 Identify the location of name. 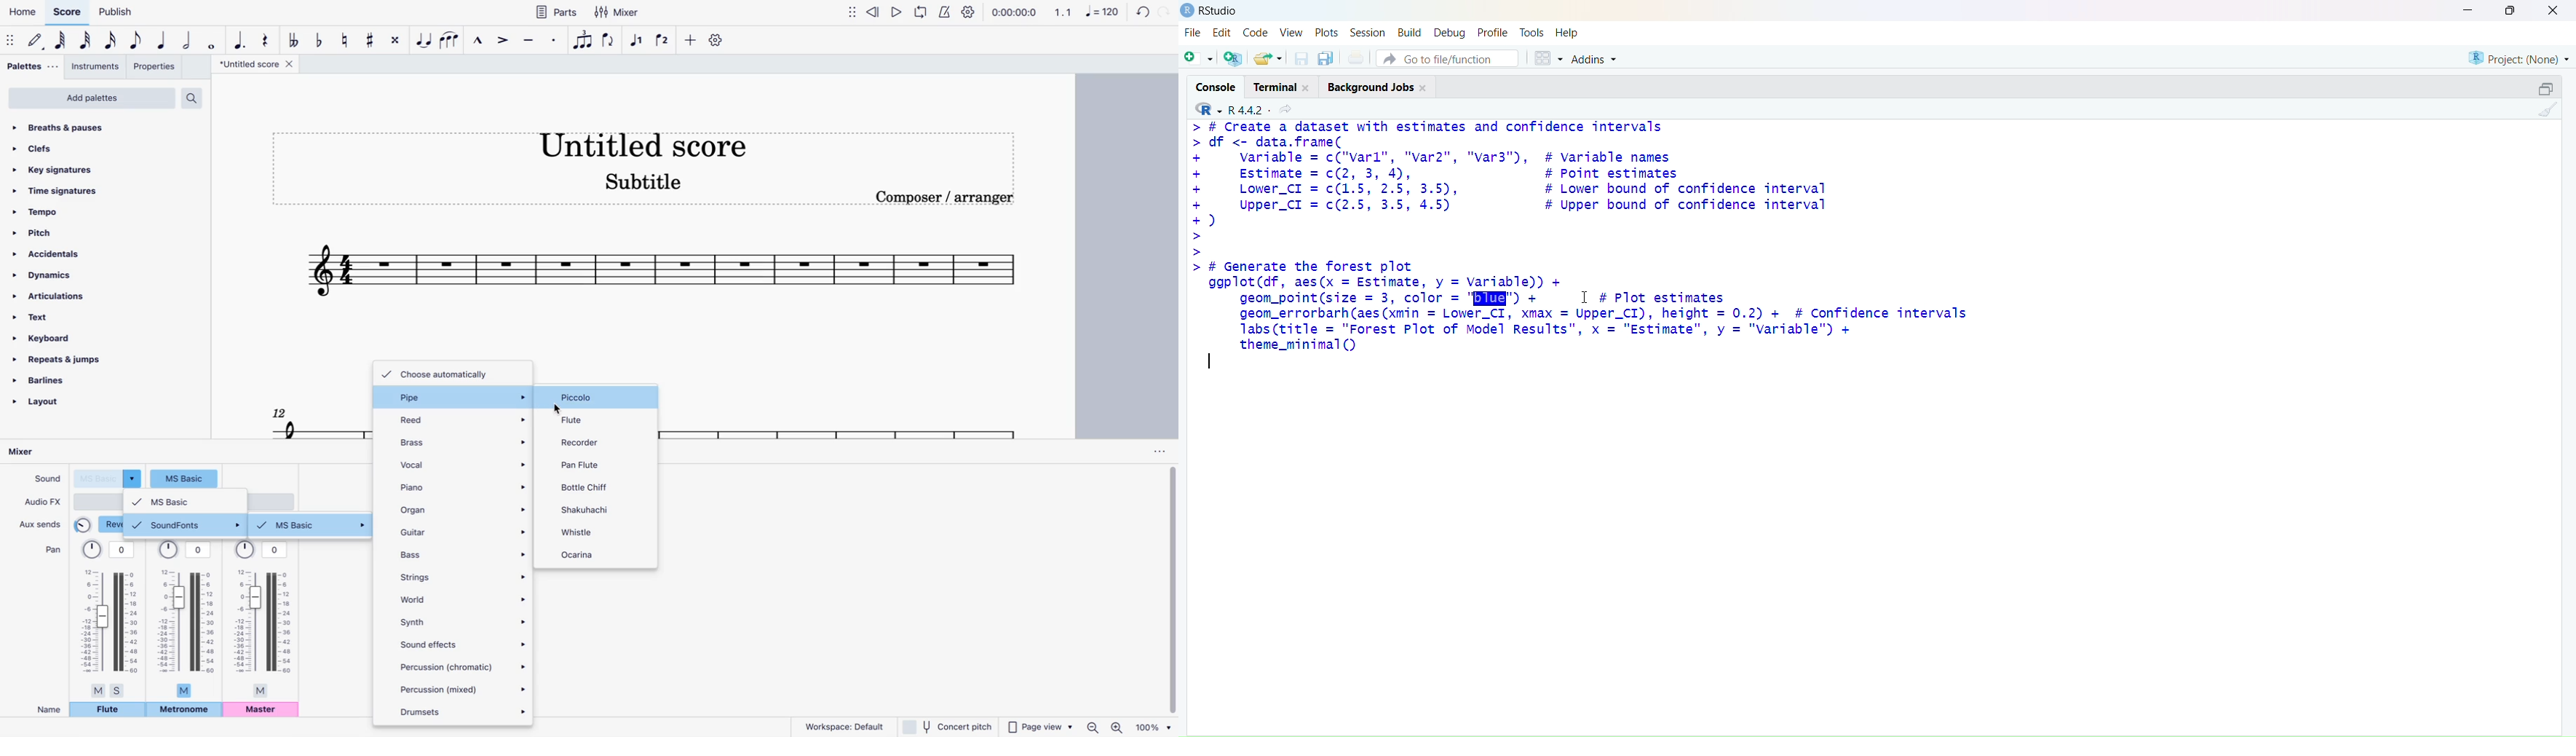
(49, 710).